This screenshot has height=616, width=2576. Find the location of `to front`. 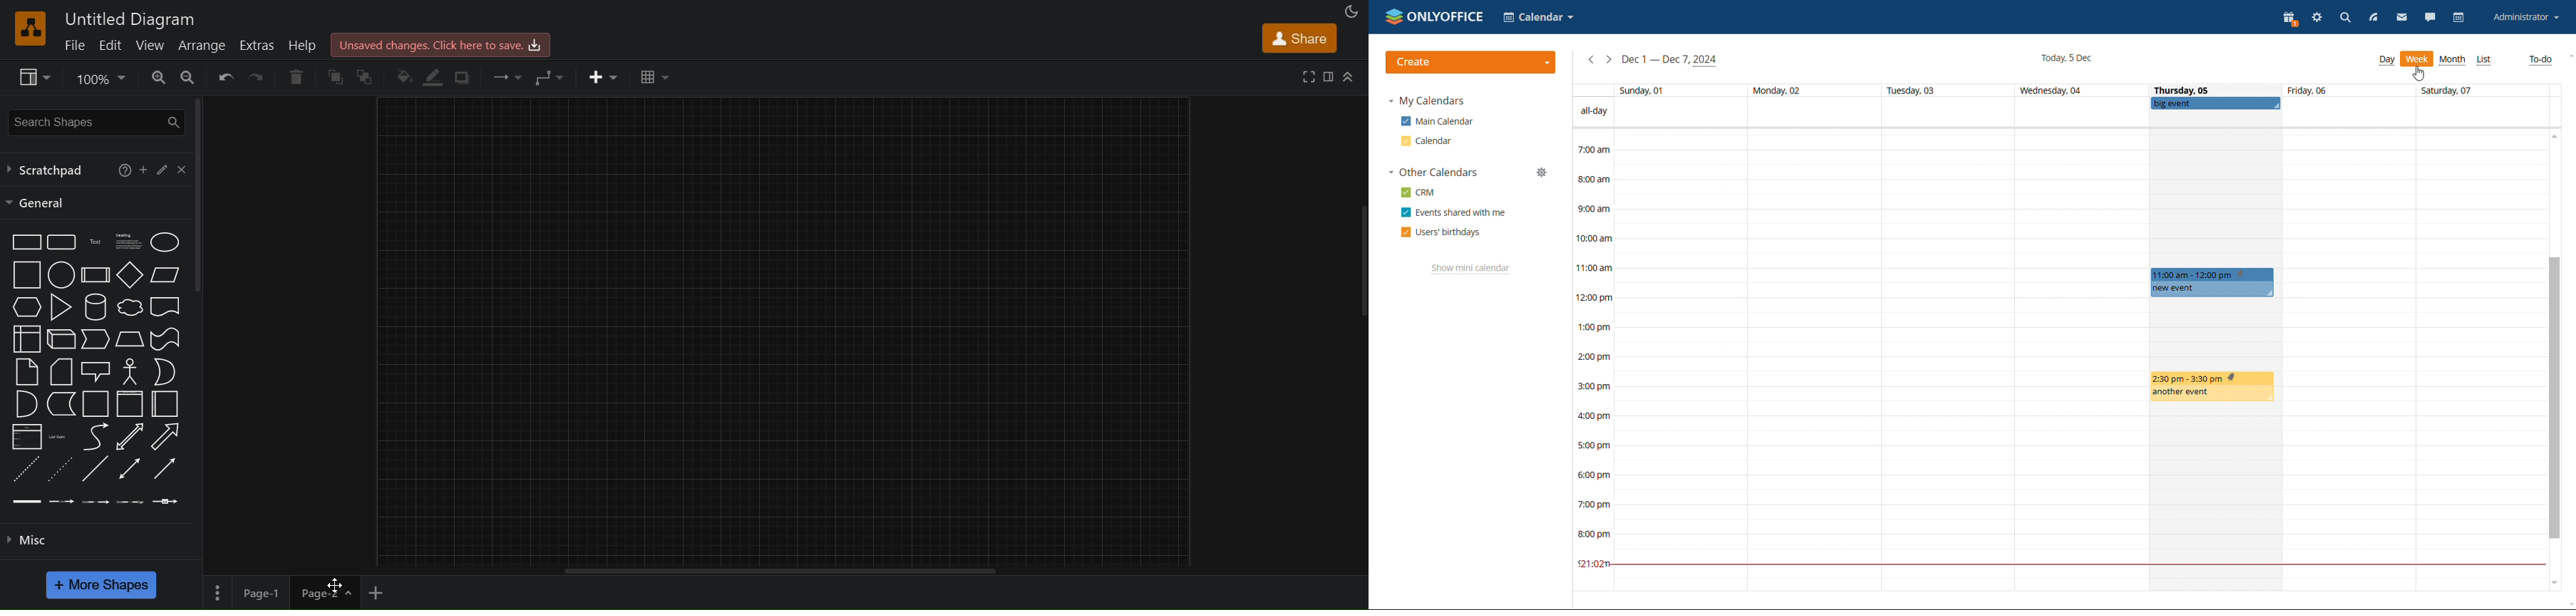

to front is located at coordinates (336, 77).